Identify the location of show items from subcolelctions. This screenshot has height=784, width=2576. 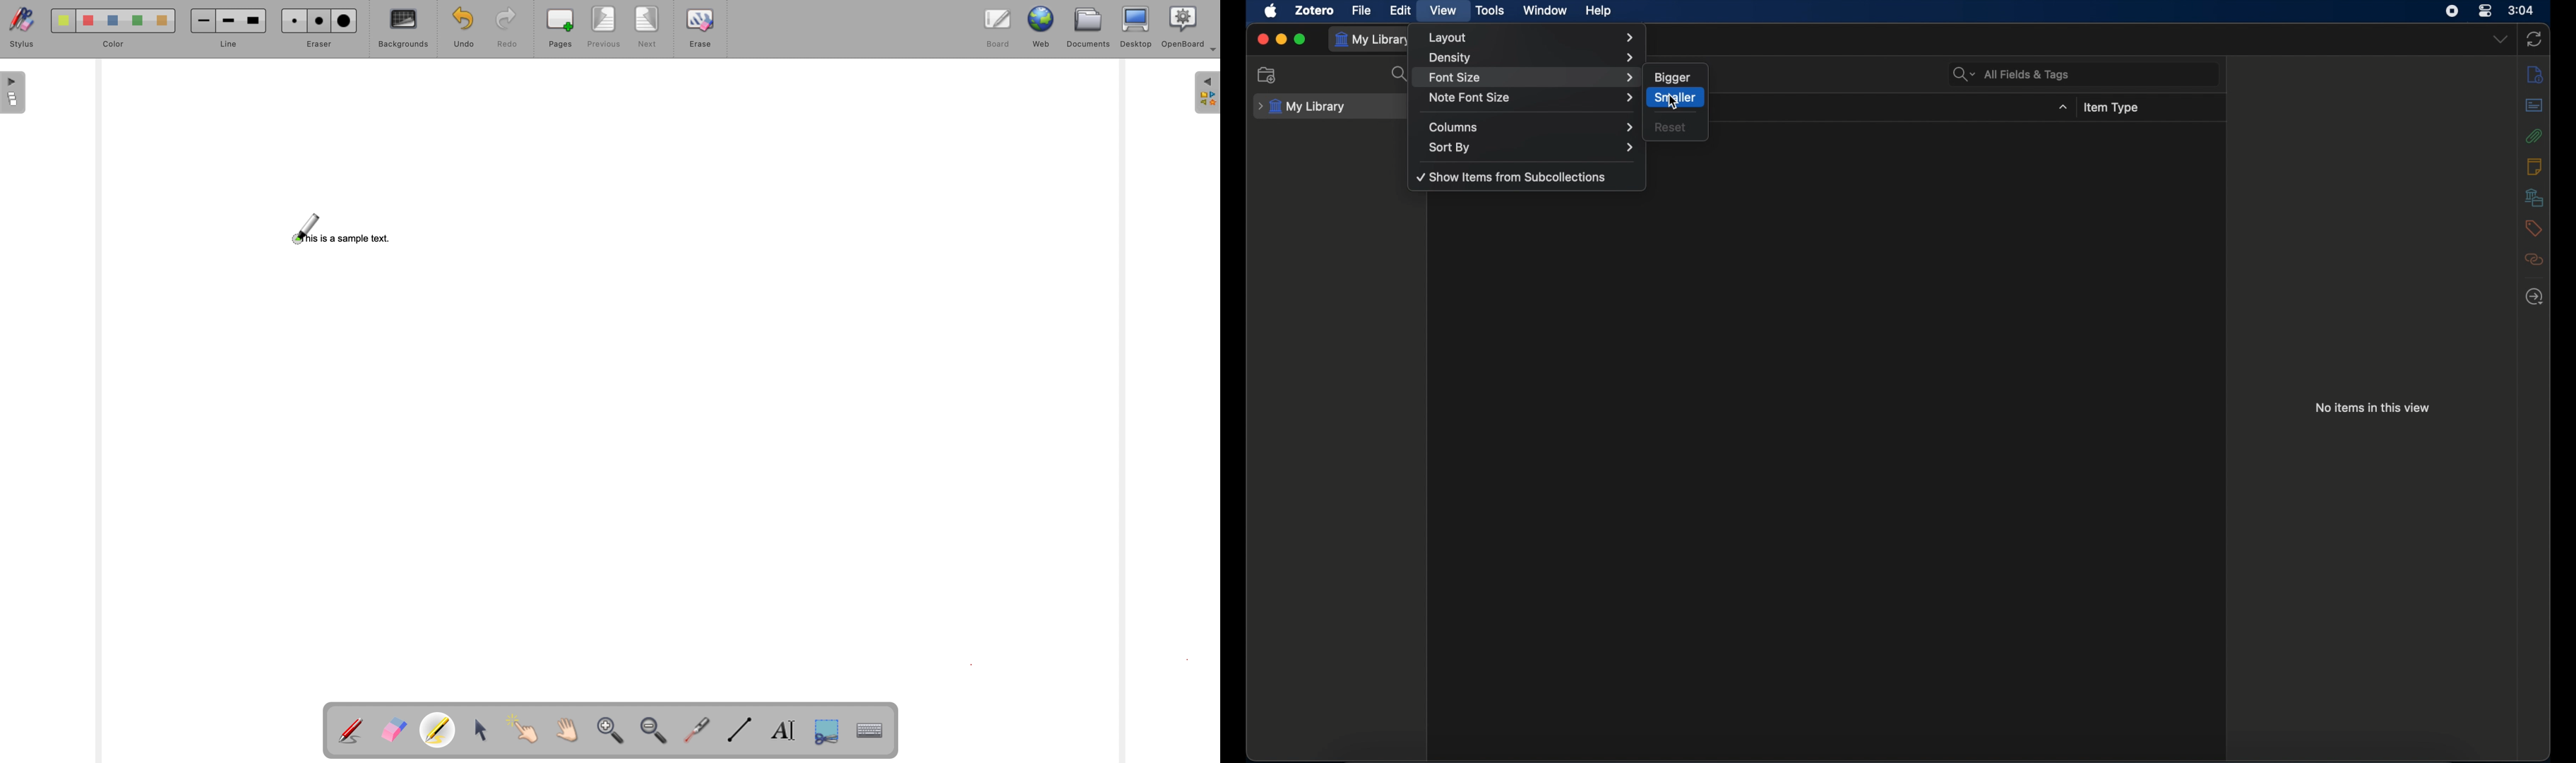
(1513, 177).